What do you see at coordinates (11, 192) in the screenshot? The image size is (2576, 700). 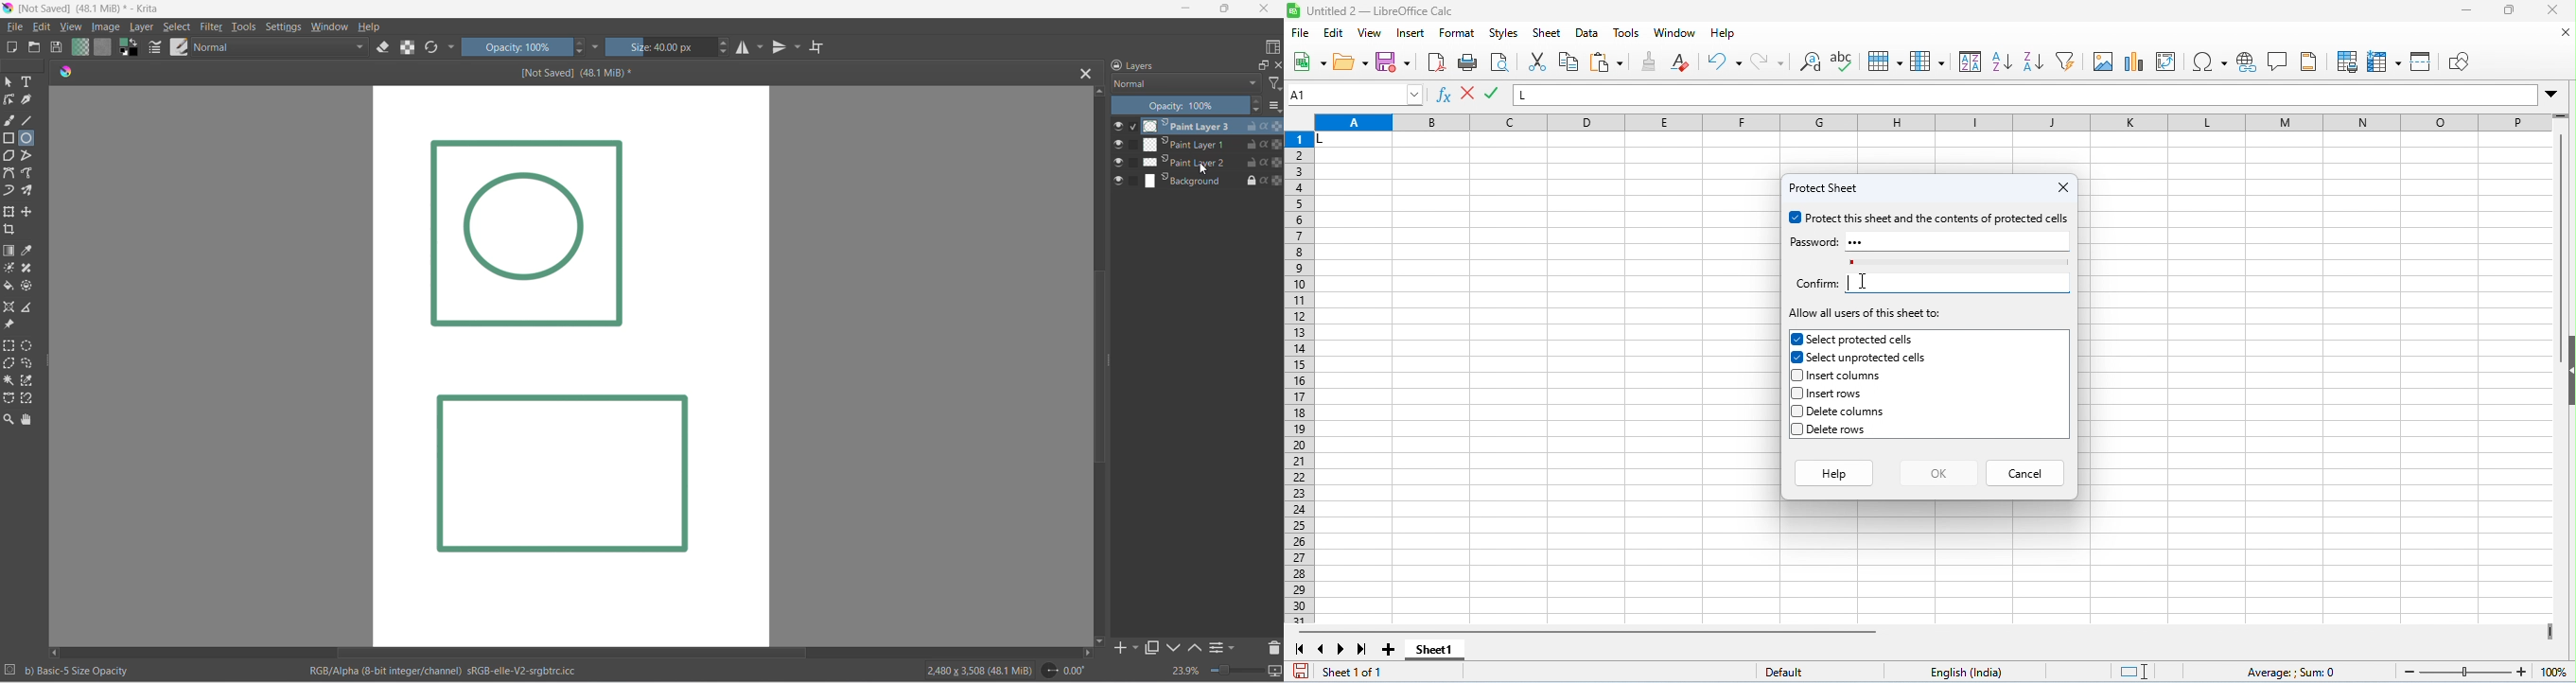 I see `dynamic brush tool` at bounding box center [11, 192].